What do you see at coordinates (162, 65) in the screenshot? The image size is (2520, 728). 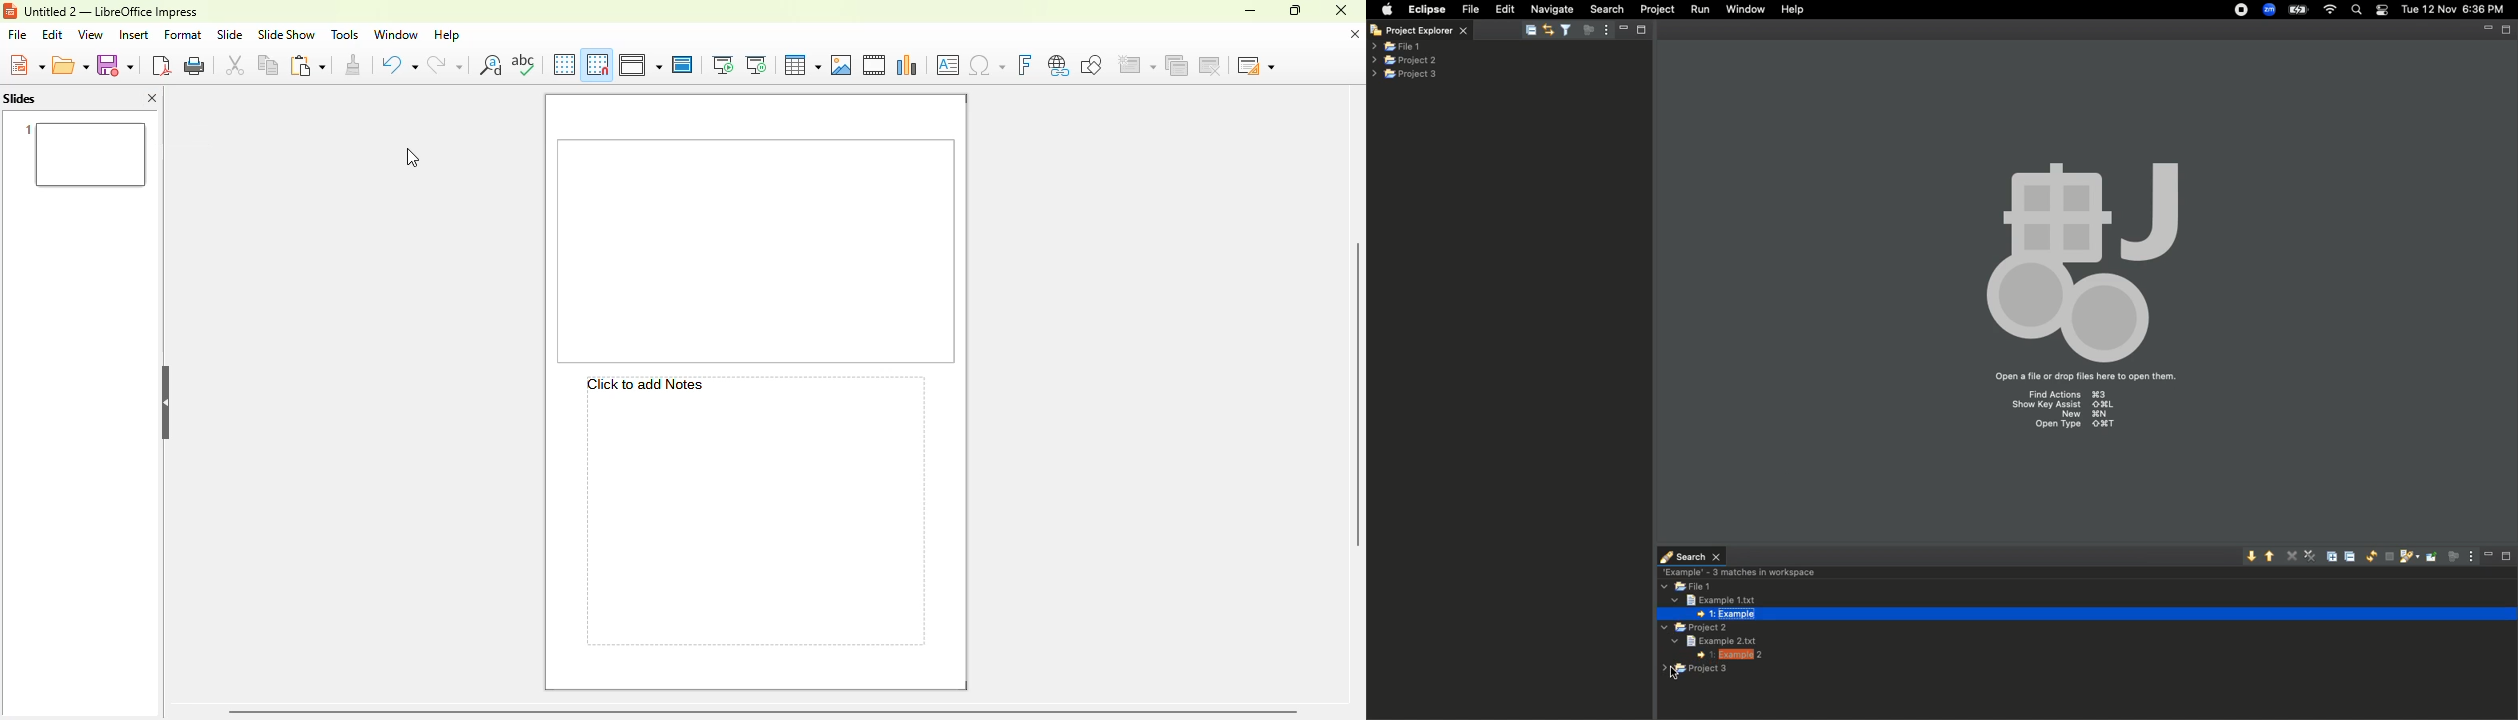 I see `export directly as PDF` at bounding box center [162, 65].